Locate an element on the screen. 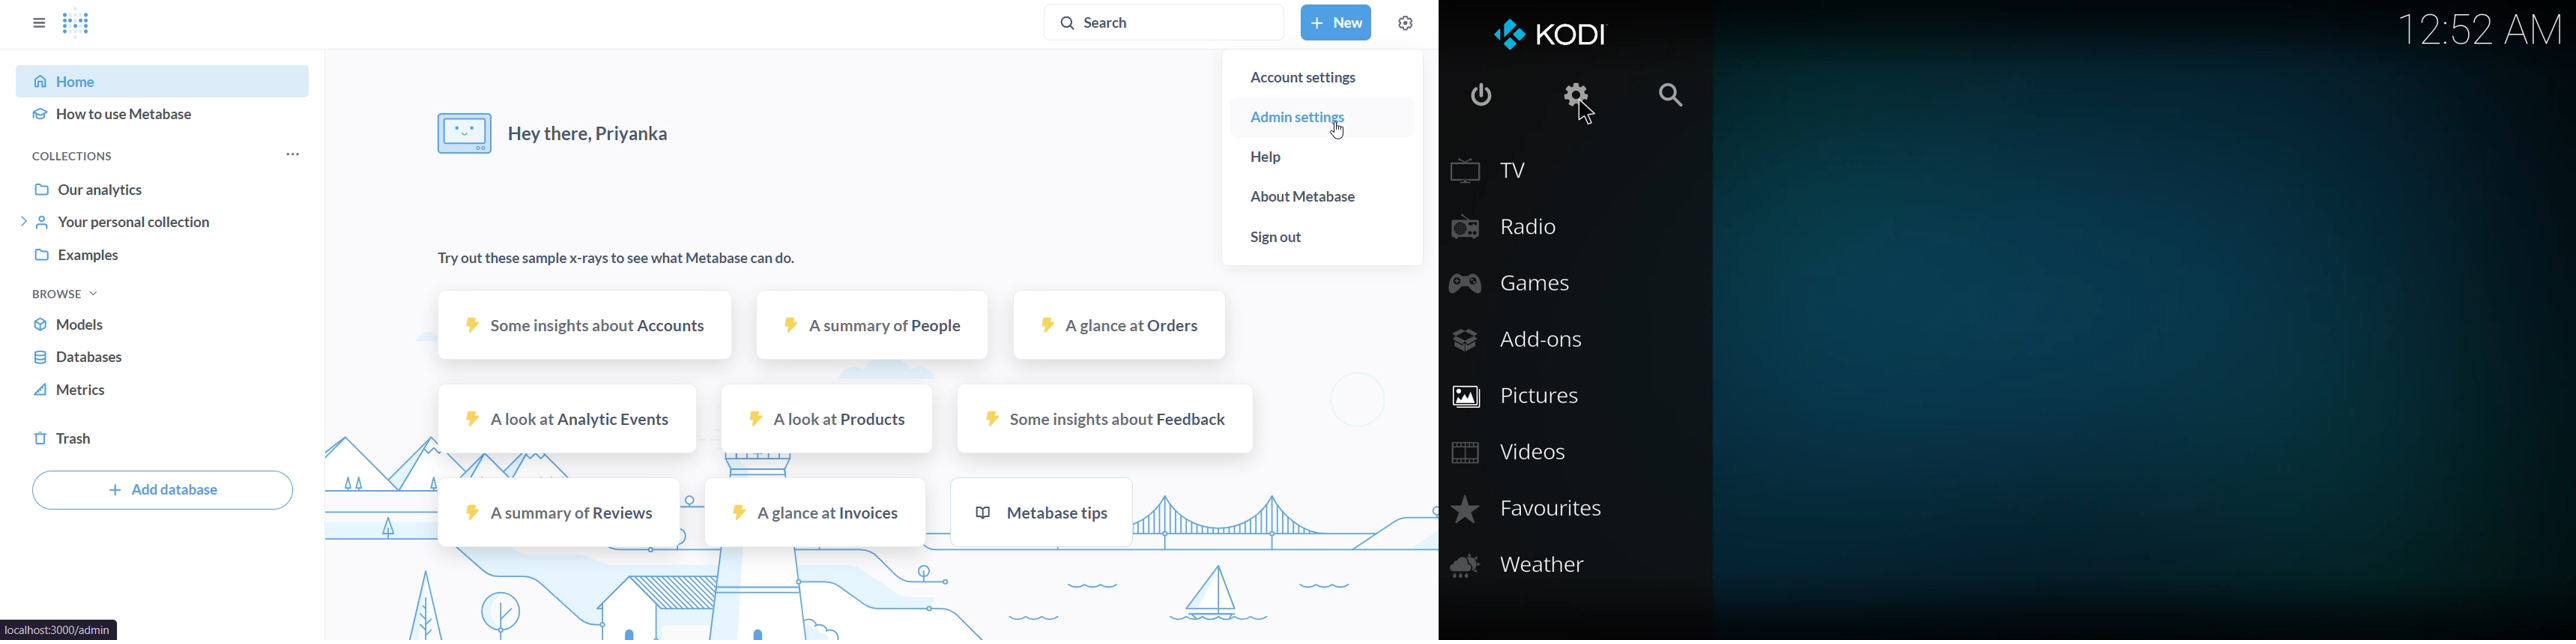  cursor is located at coordinates (1340, 130).